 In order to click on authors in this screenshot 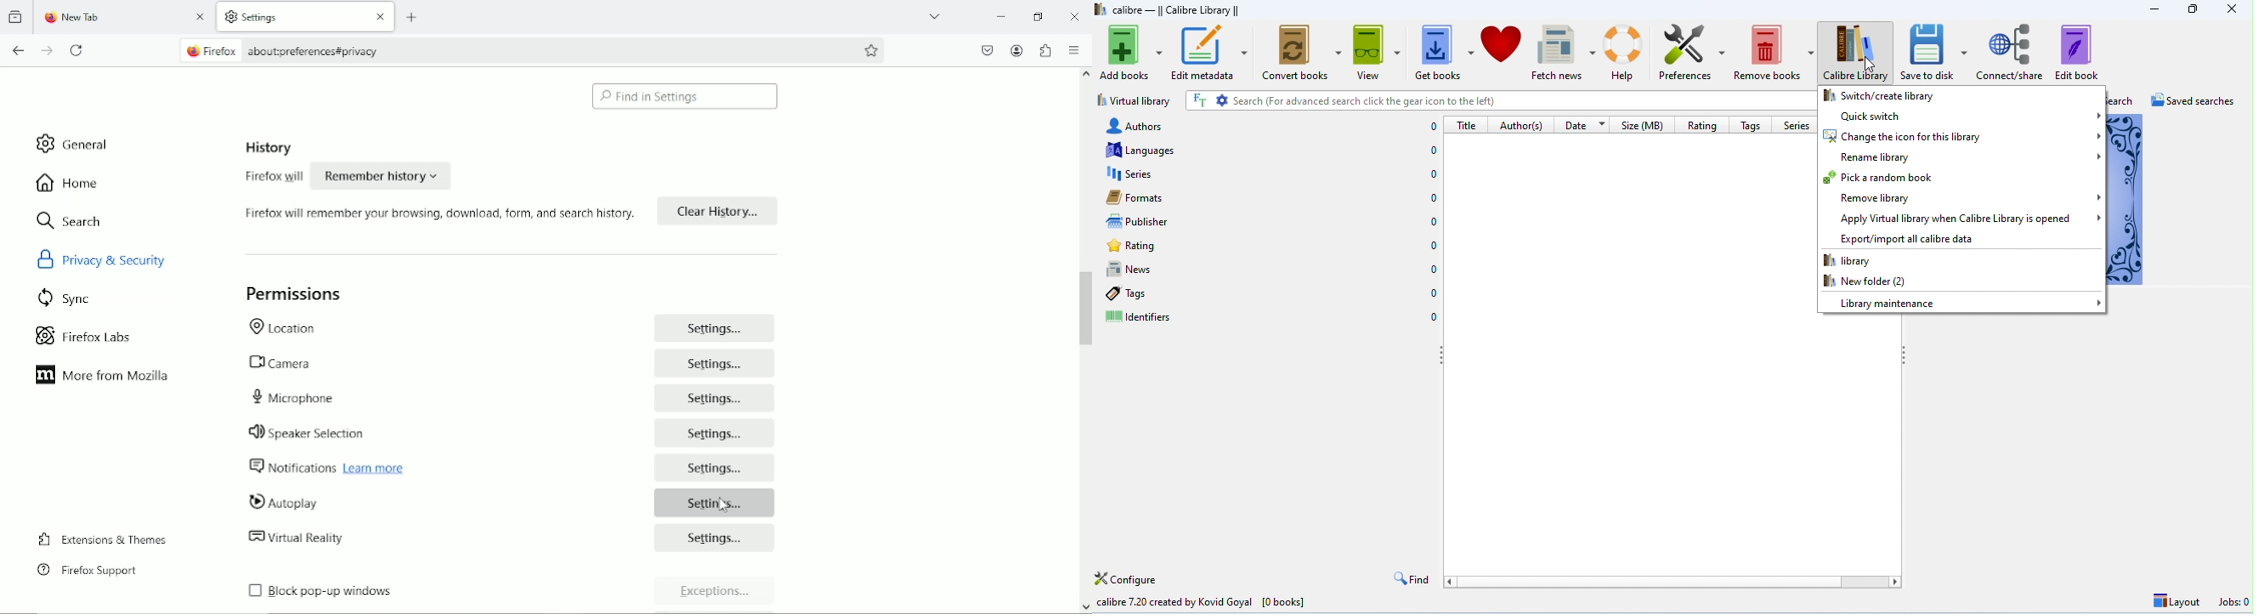, I will do `click(1271, 127)`.